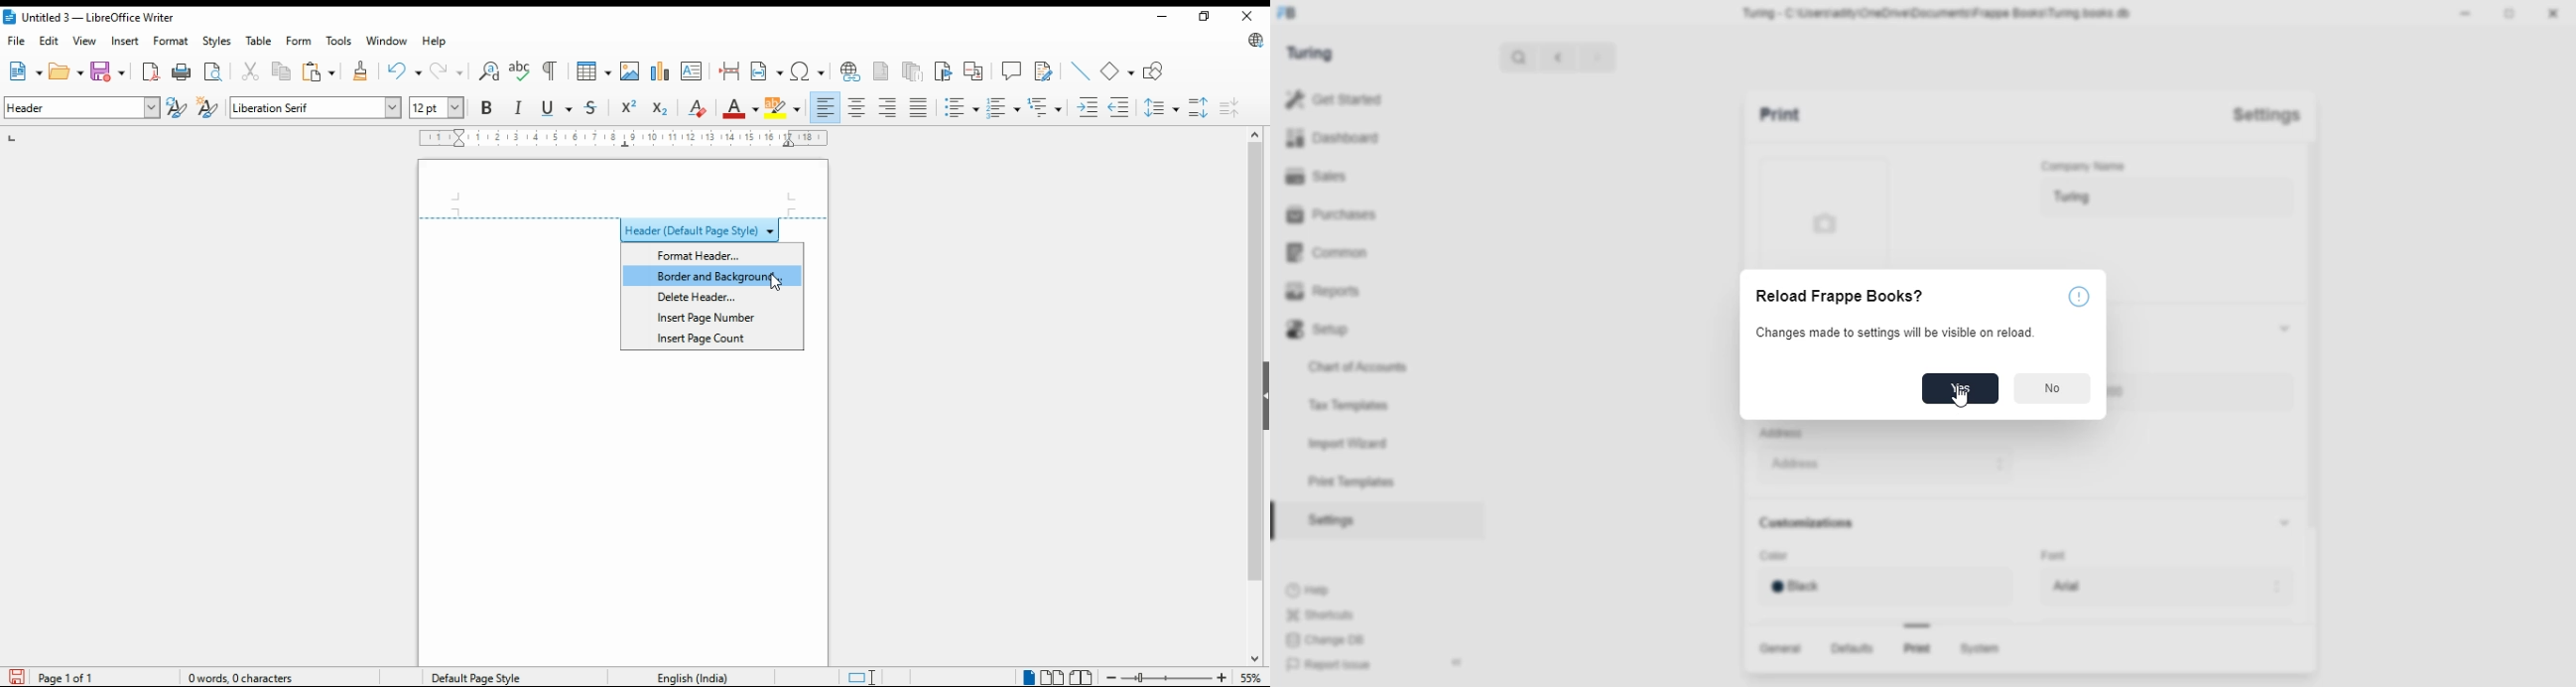 This screenshot has width=2576, height=700. What do you see at coordinates (2162, 198) in the screenshot?
I see `Turing` at bounding box center [2162, 198].